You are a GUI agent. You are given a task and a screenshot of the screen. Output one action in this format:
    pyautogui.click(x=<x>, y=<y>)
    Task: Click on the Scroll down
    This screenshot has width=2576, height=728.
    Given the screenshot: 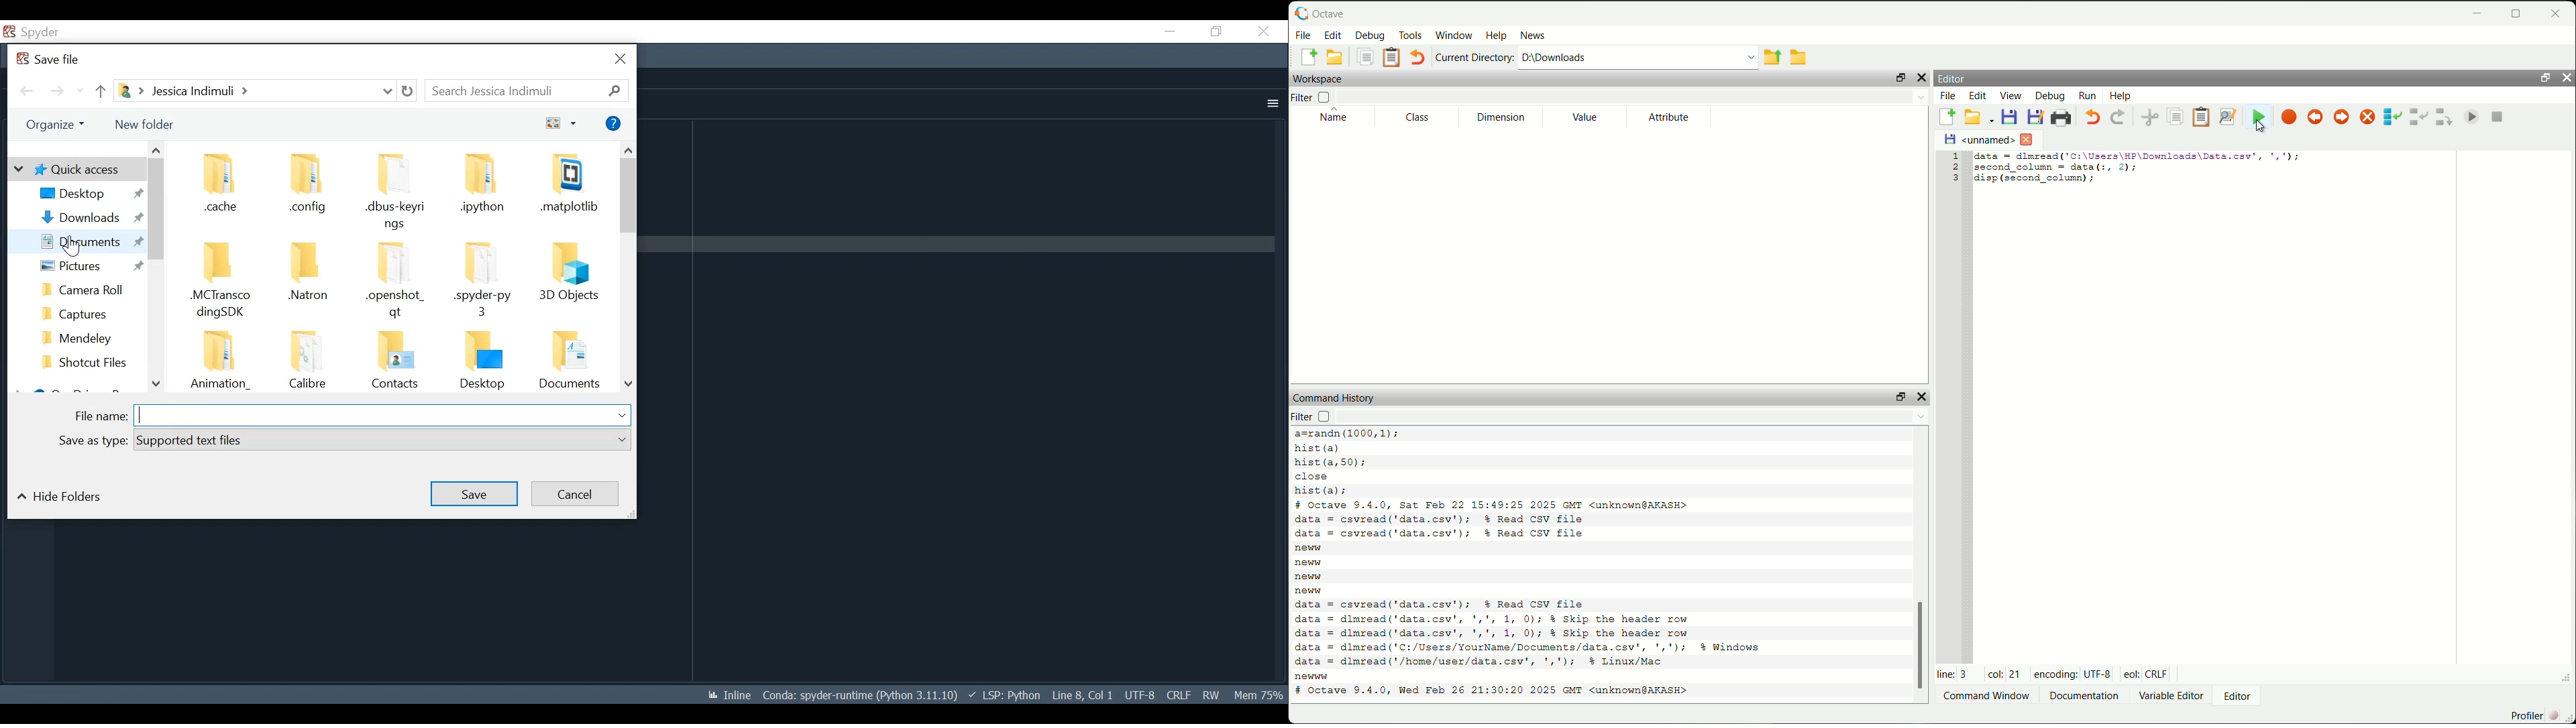 What is the action you would take?
    pyautogui.click(x=156, y=385)
    